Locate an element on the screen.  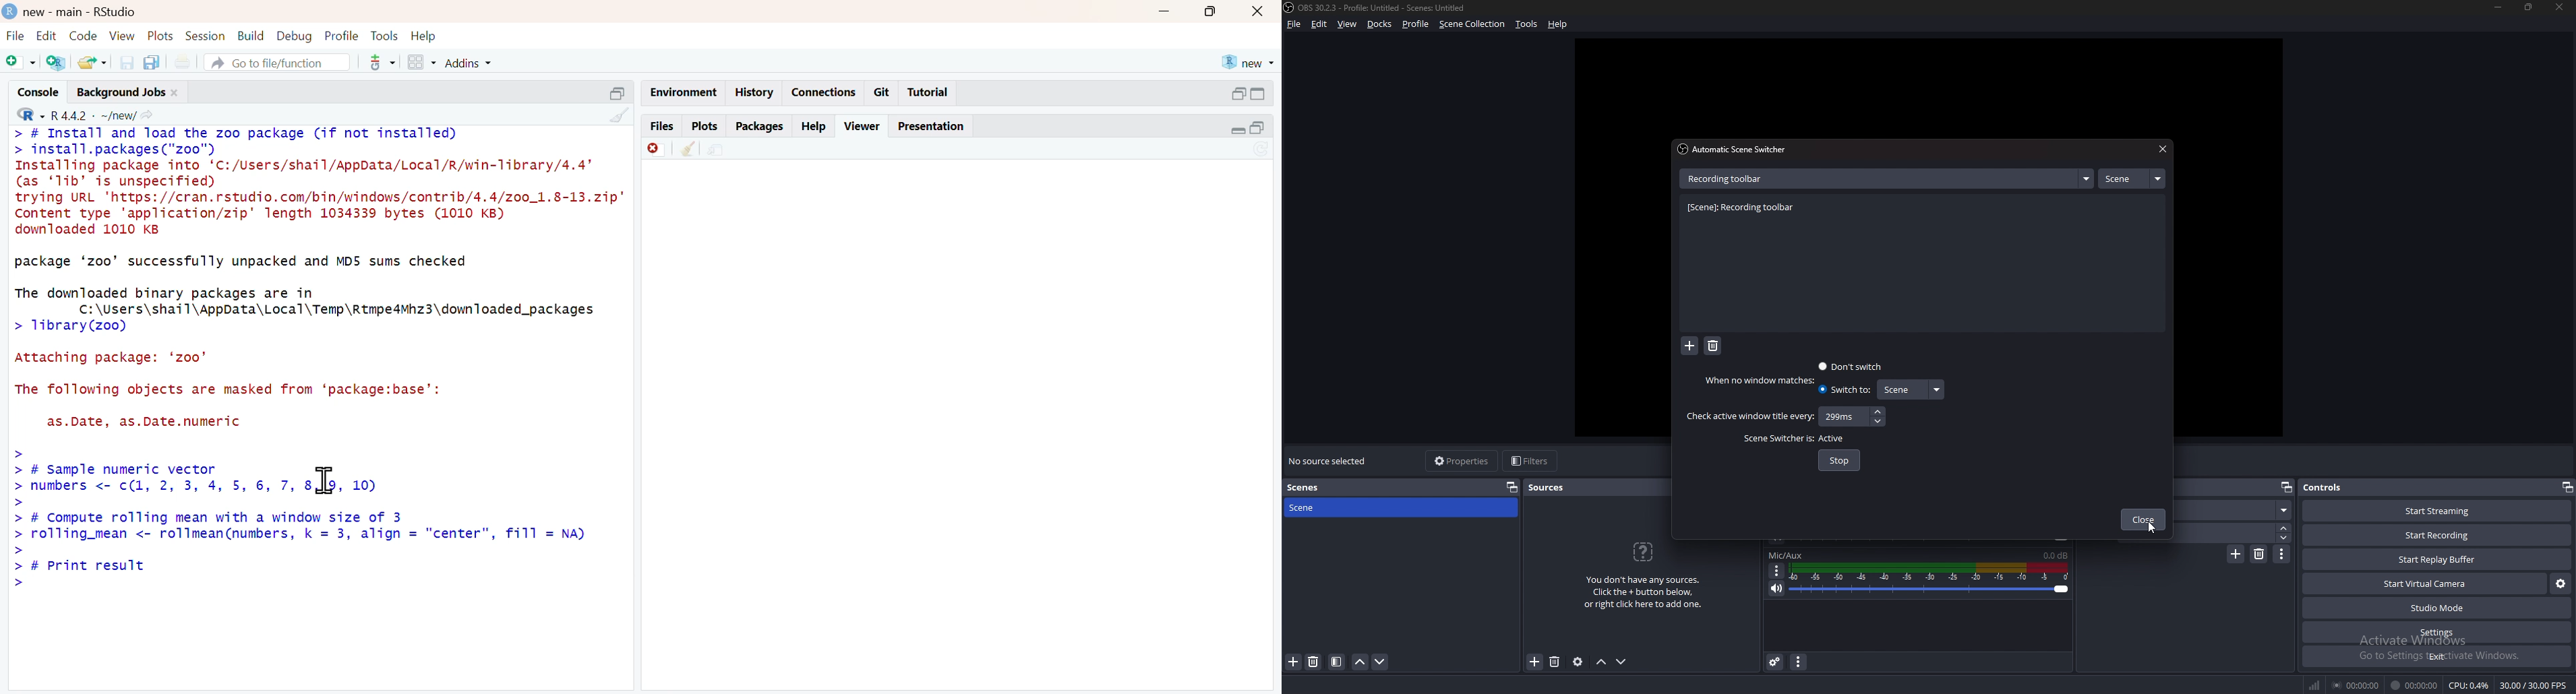
pop out is located at coordinates (1512, 486).